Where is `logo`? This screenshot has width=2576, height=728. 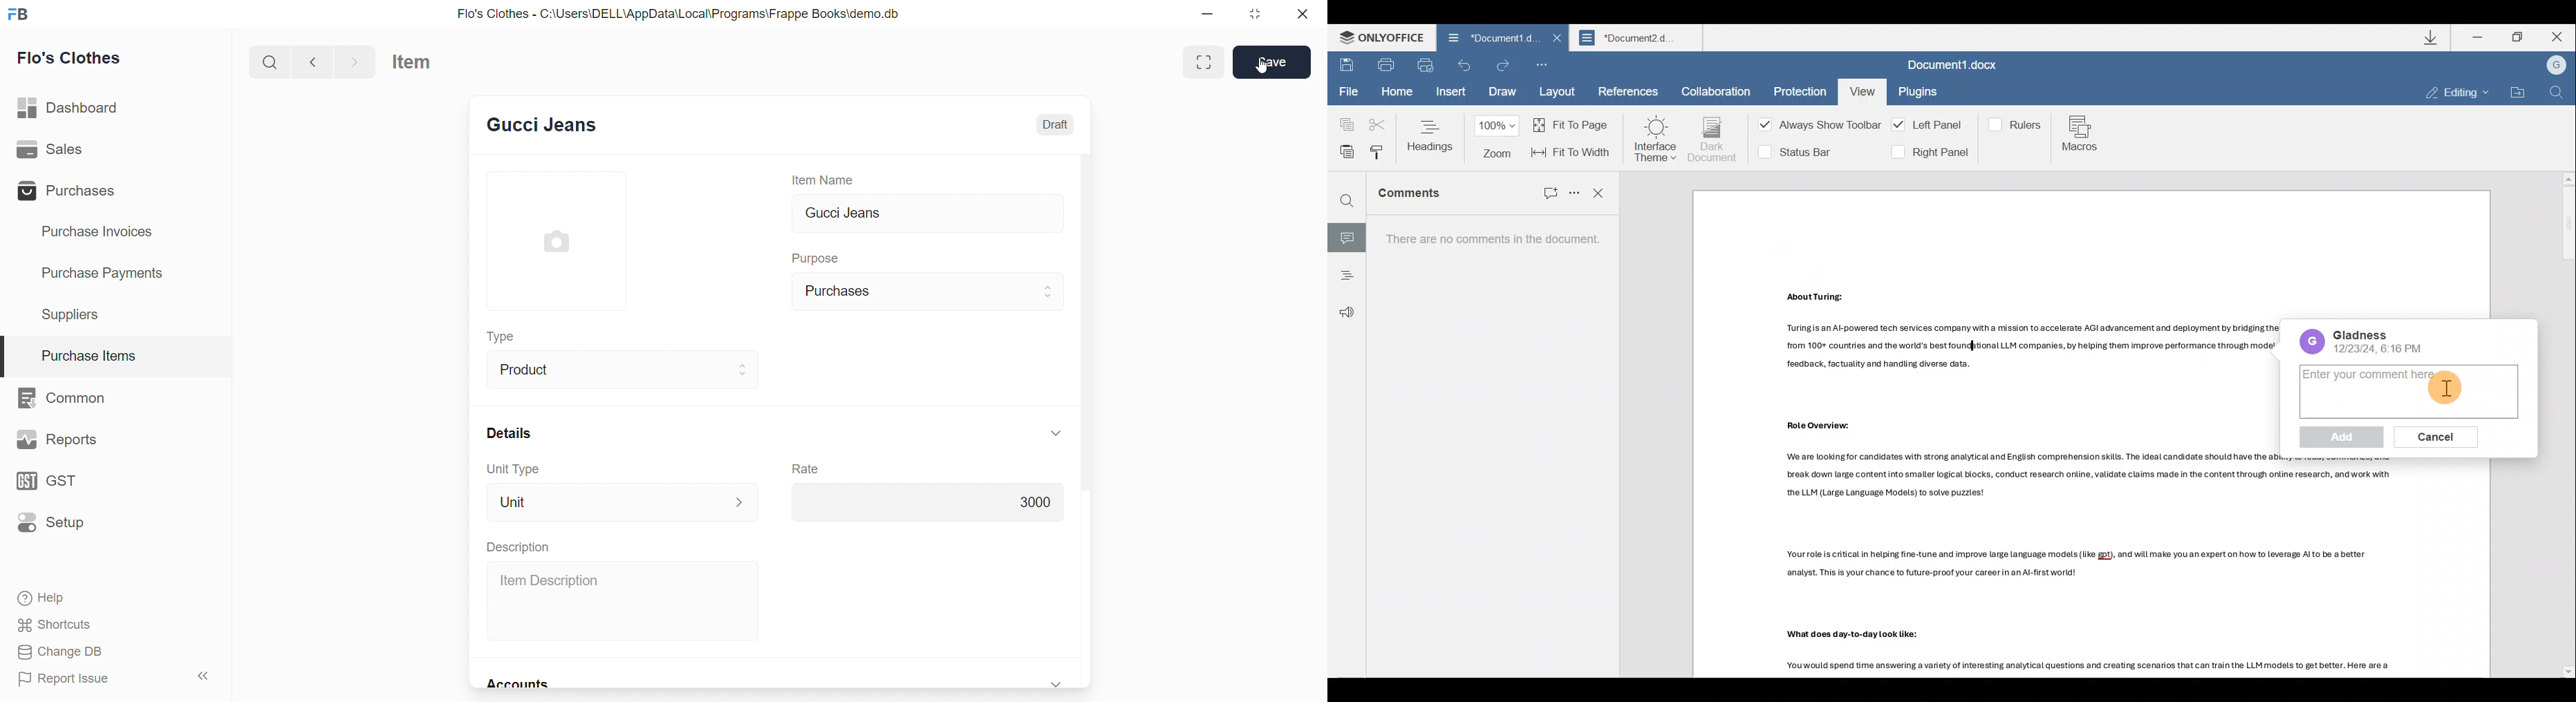
logo is located at coordinates (18, 15).